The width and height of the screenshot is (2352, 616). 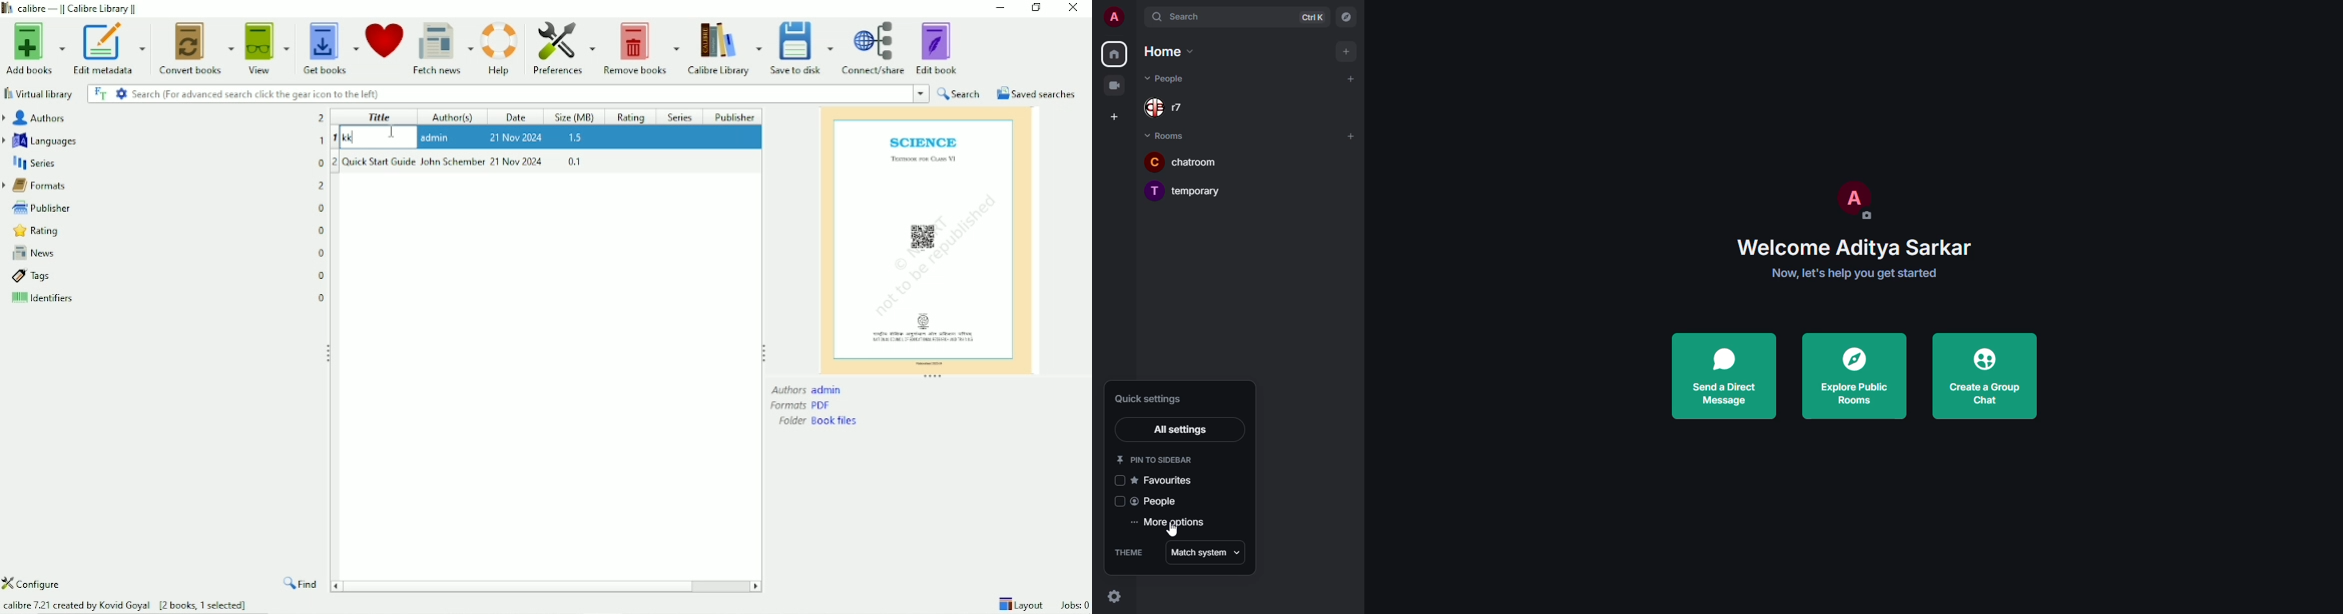 What do you see at coordinates (1112, 117) in the screenshot?
I see `create space` at bounding box center [1112, 117].